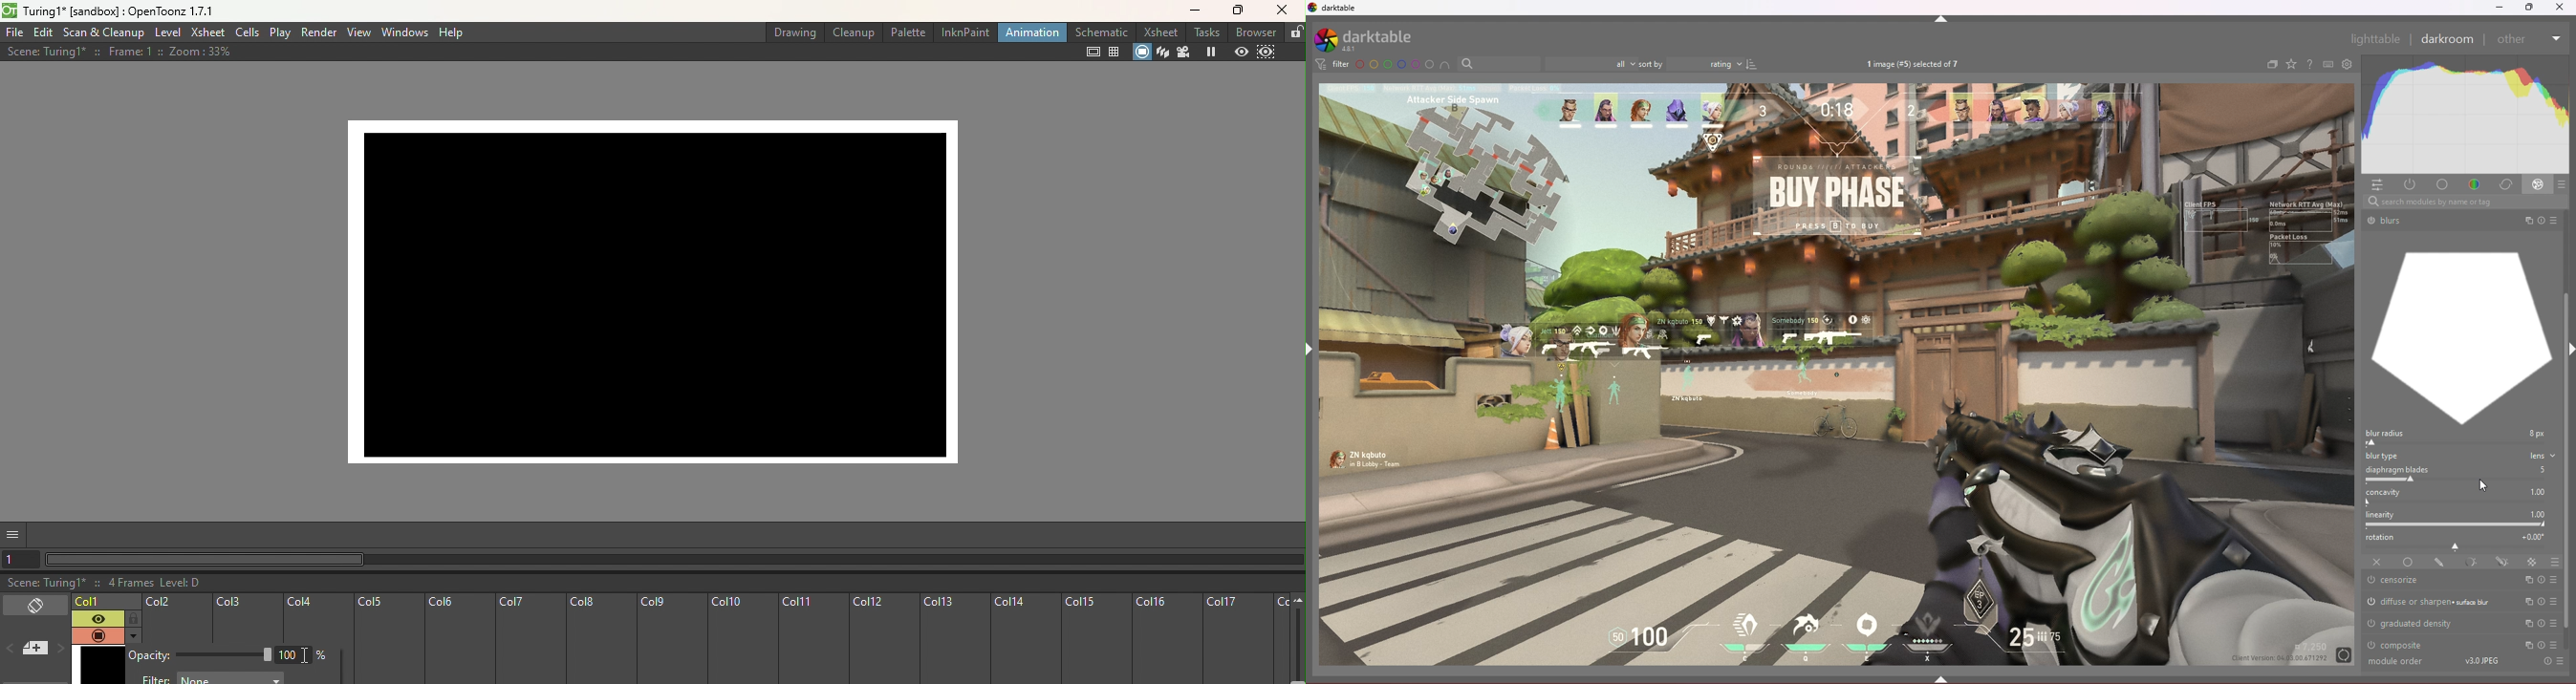  What do you see at coordinates (293, 654) in the screenshot?
I see `Type` at bounding box center [293, 654].